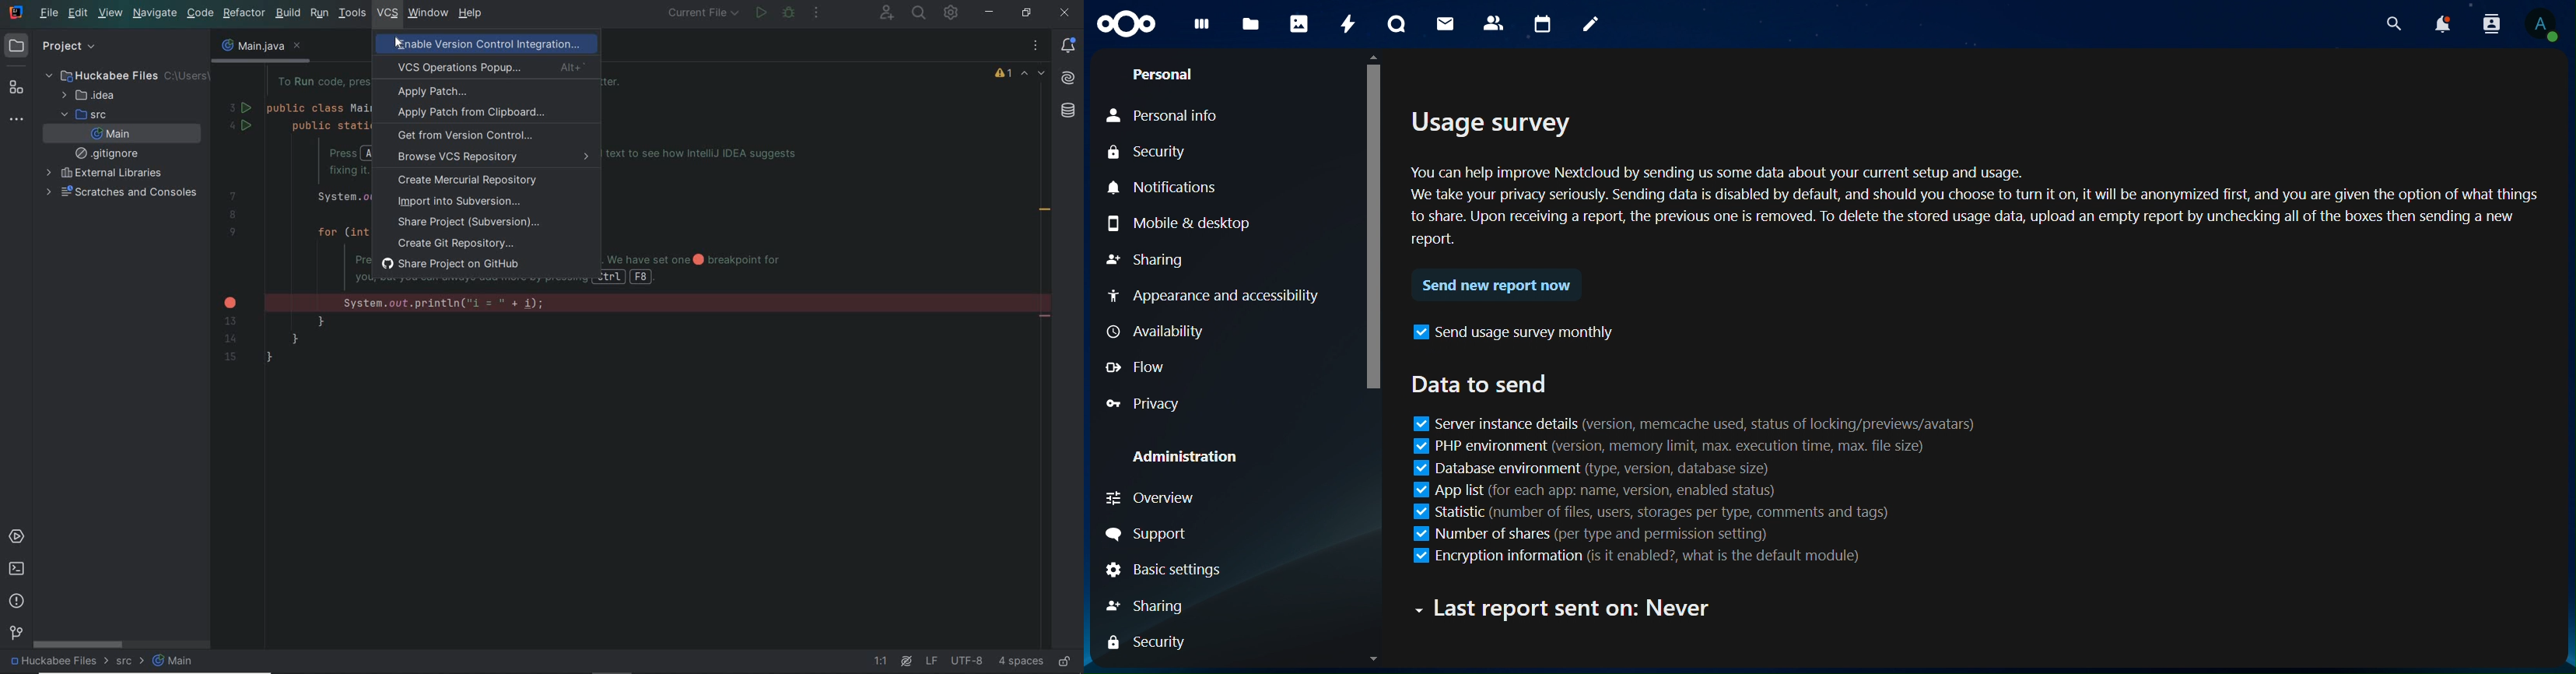  I want to click on enable version control integration, so click(498, 45).